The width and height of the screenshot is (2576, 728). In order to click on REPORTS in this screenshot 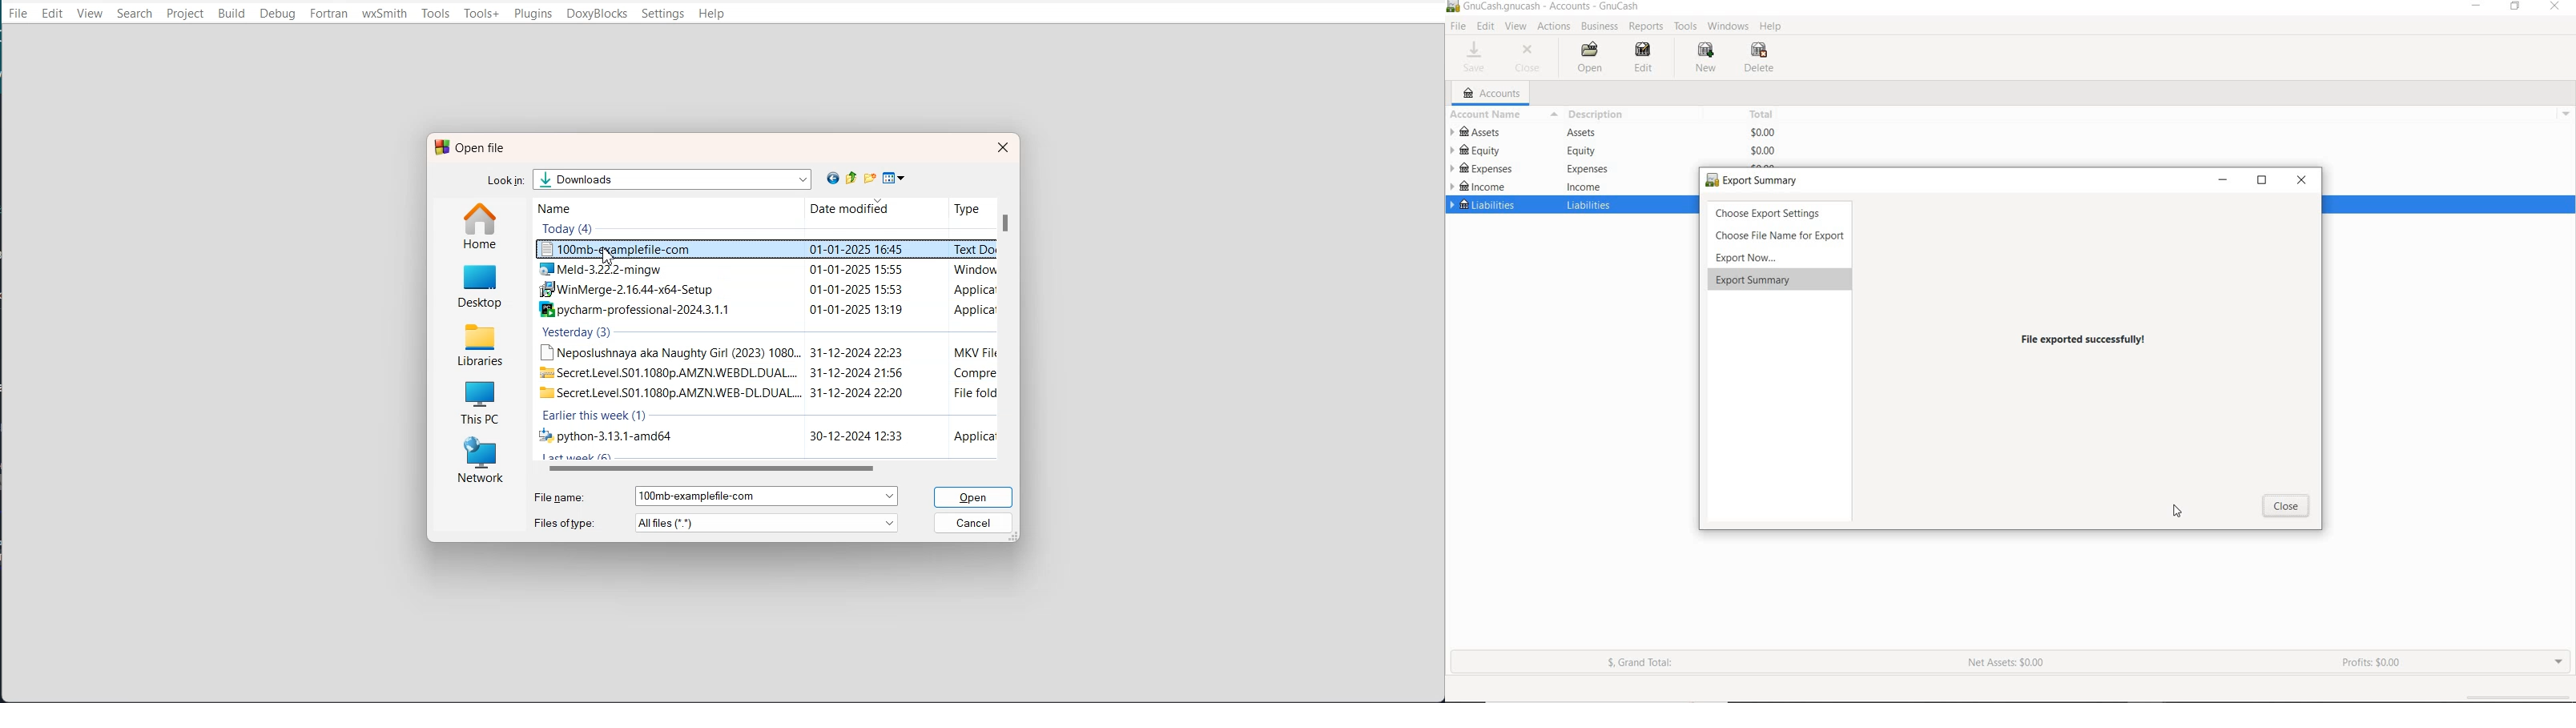, I will do `click(1646, 27)`.